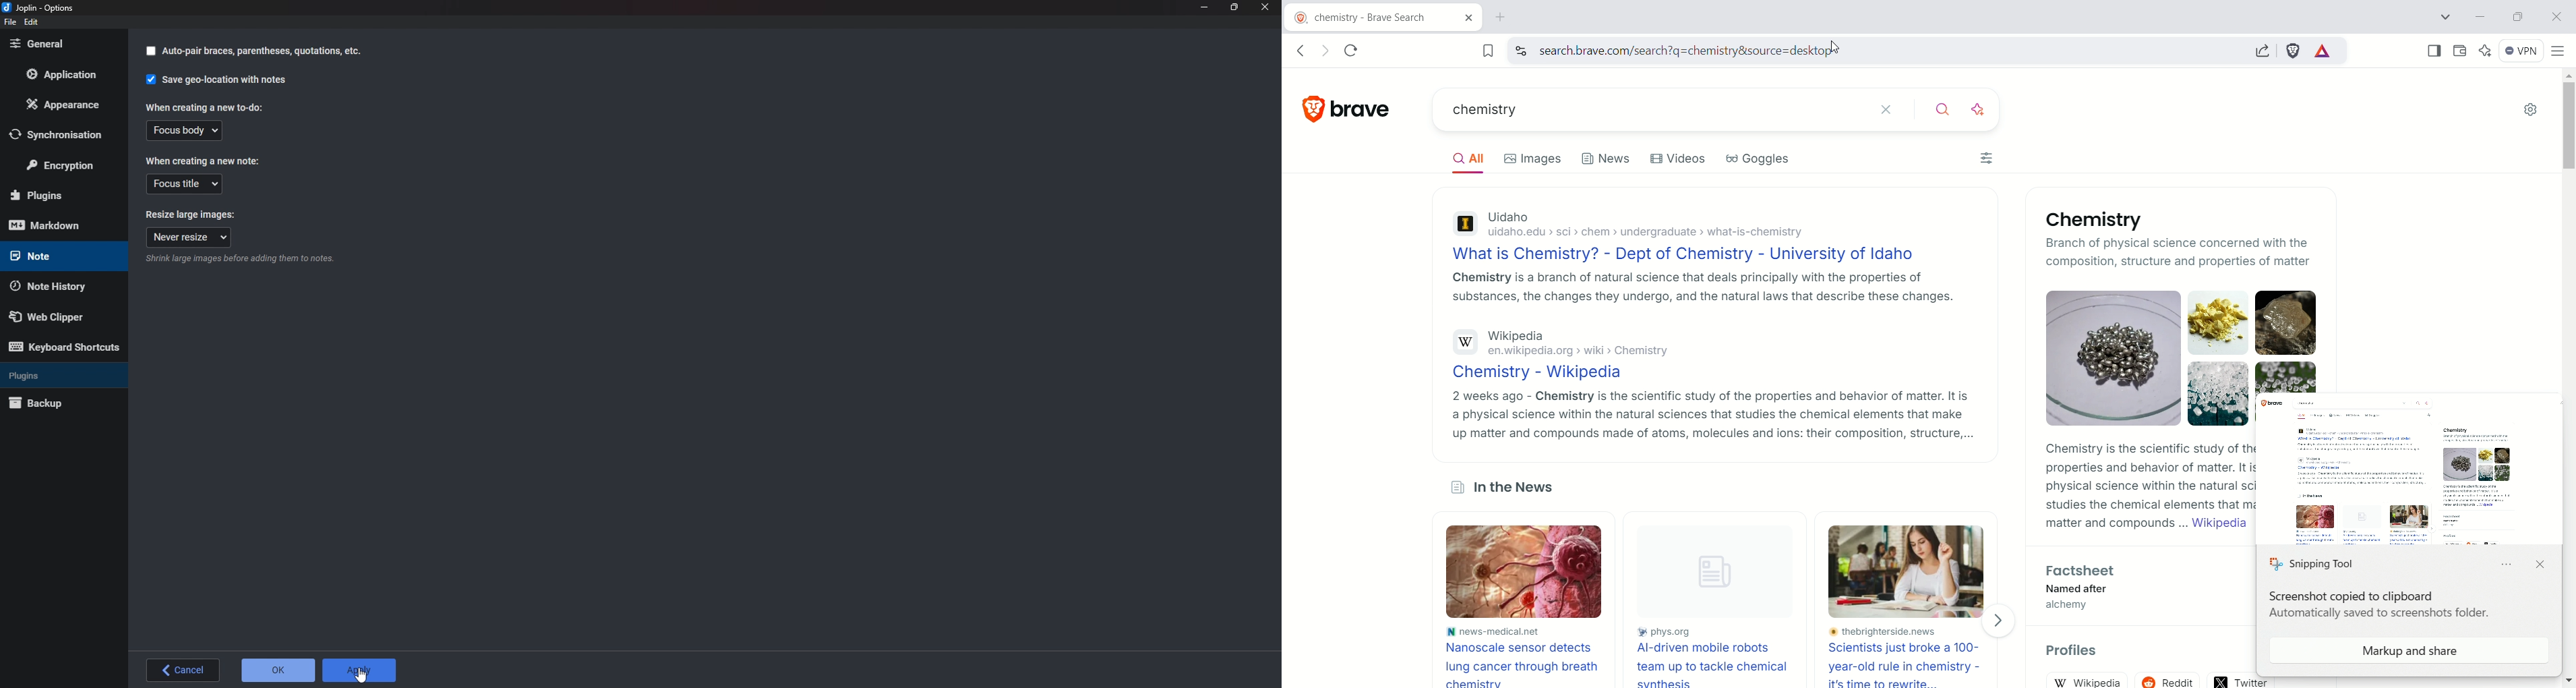 This screenshot has width=2576, height=700. What do you see at coordinates (56, 288) in the screenshot?
I see `Note history` at bounding box center [56, 288].